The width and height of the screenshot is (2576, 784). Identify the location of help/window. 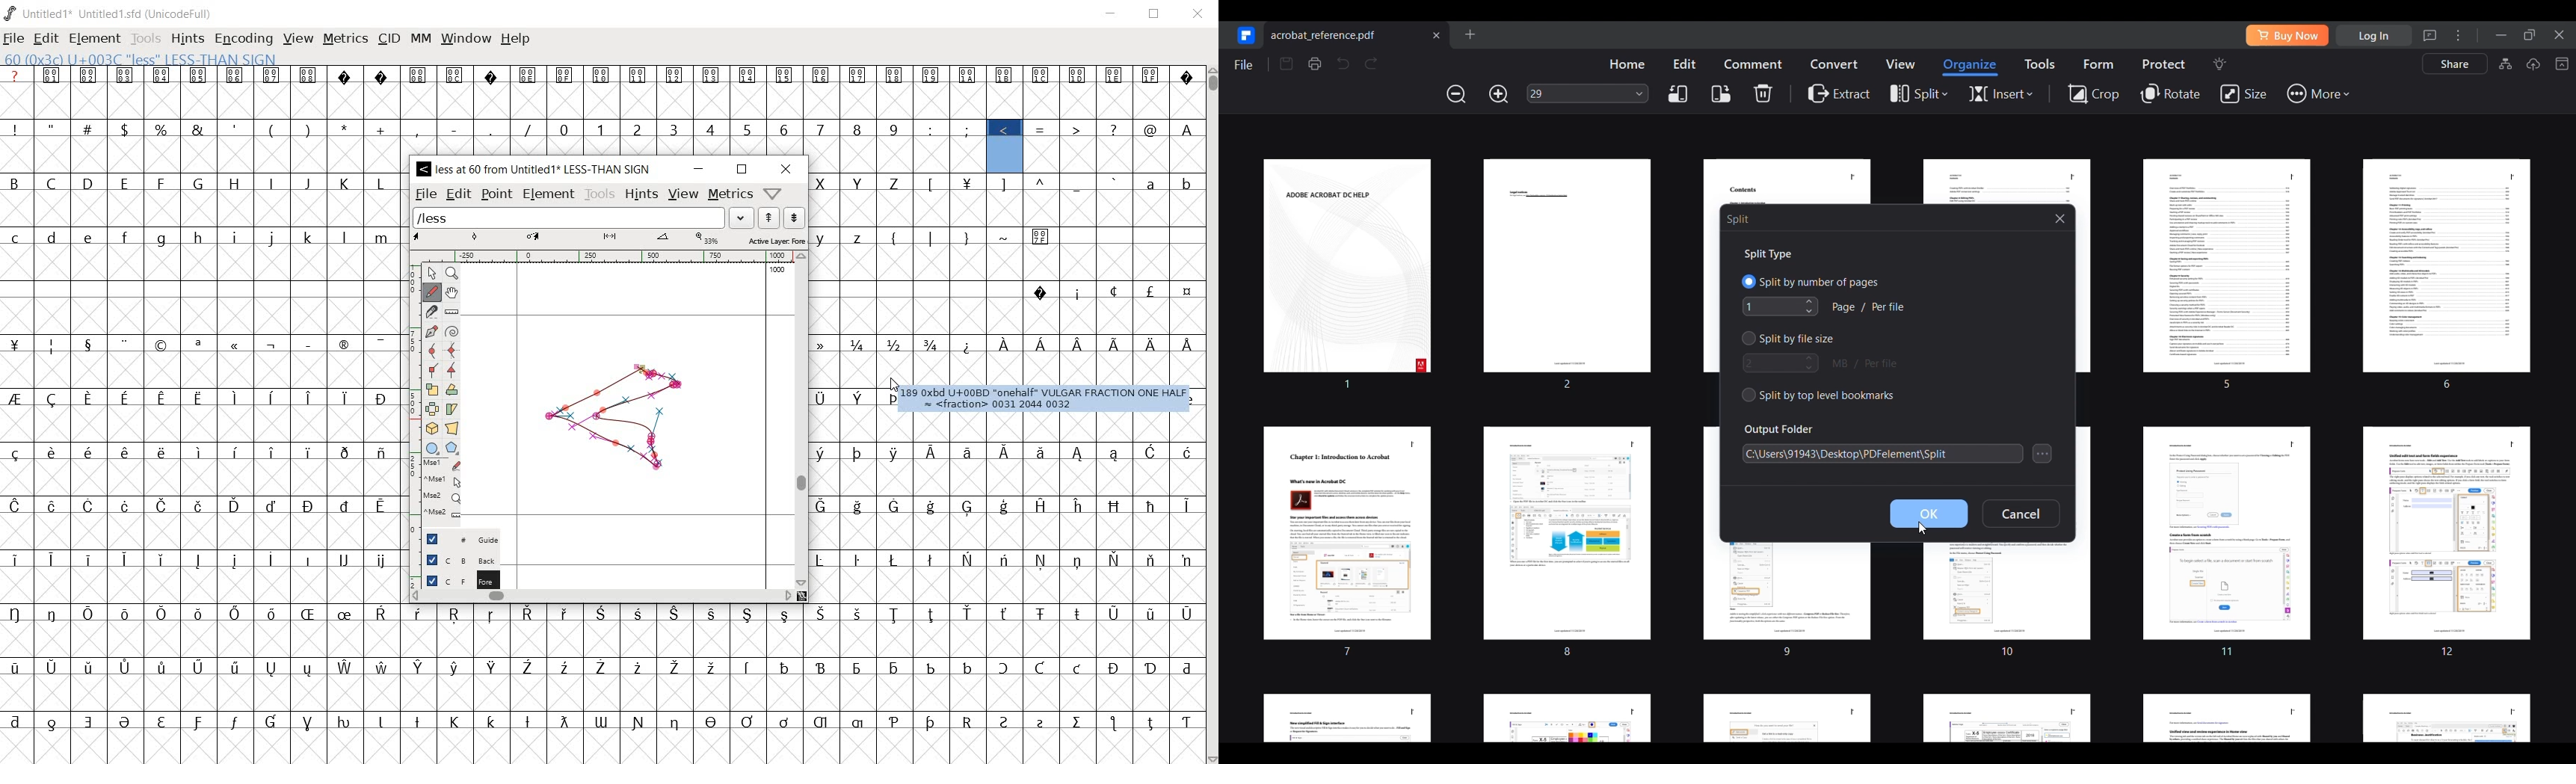
(773, 192).